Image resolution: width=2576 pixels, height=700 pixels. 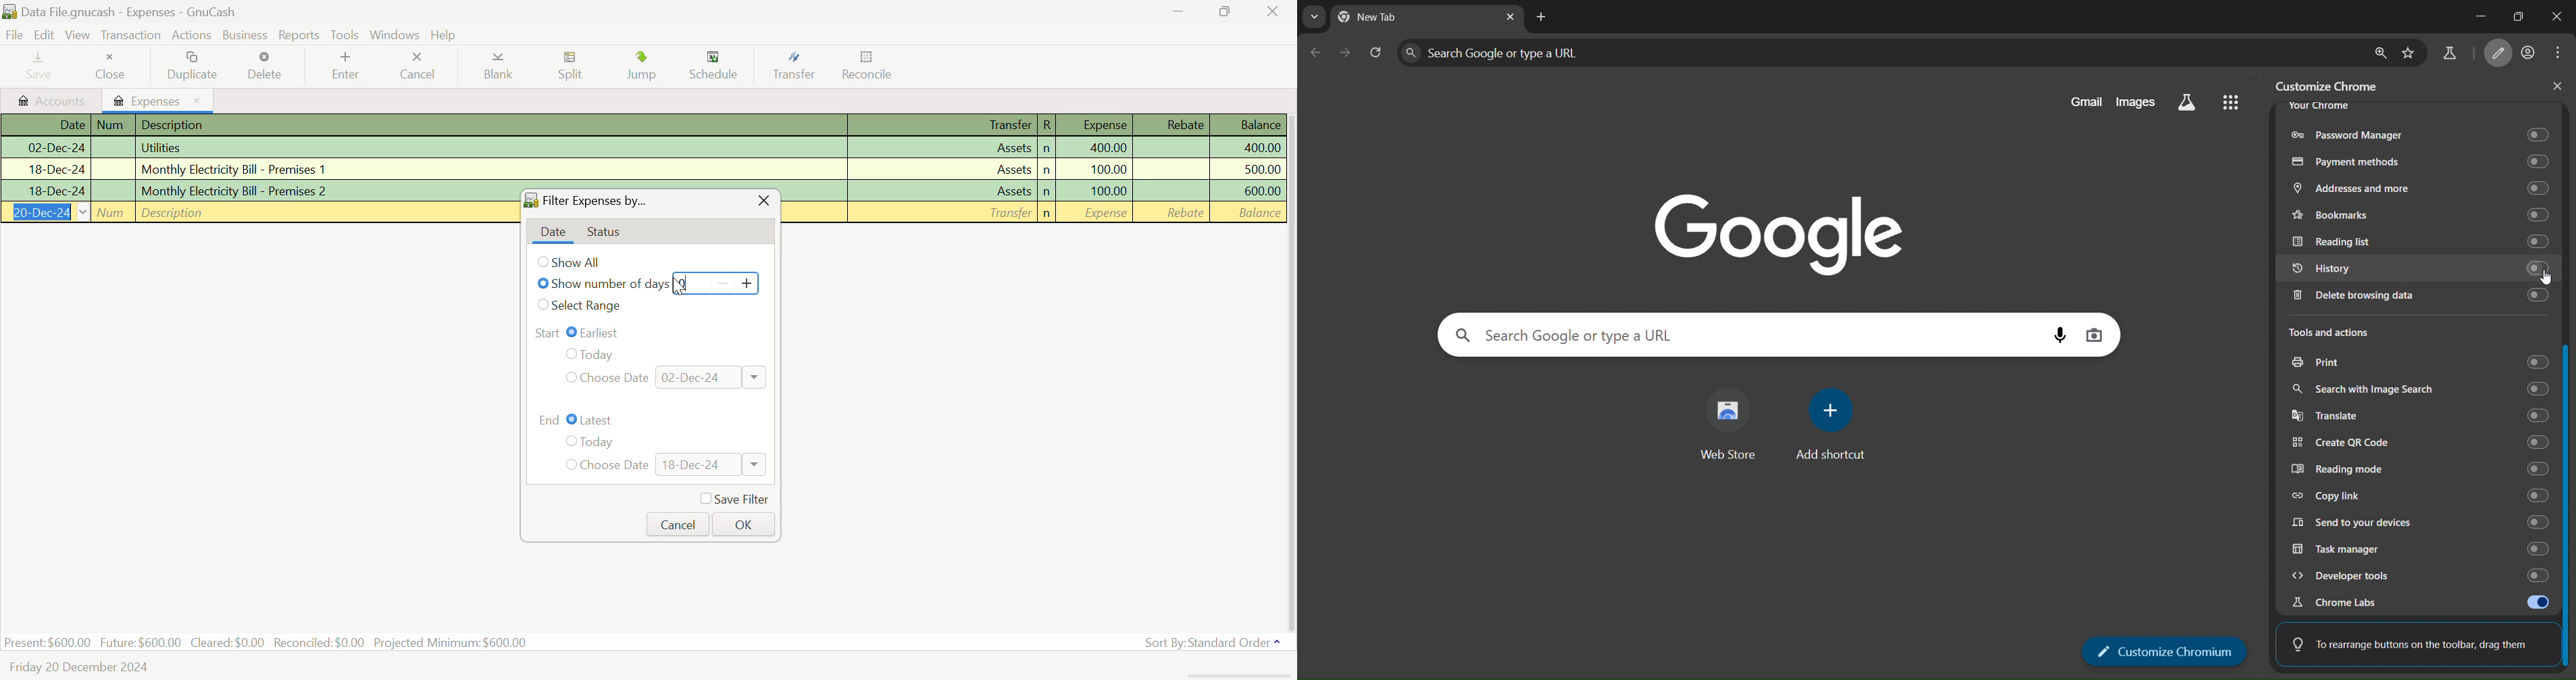 What do you see at coordinates (2419, 389) in the screenshot?
I see `search with image search` at bounding box center [2419, 389].